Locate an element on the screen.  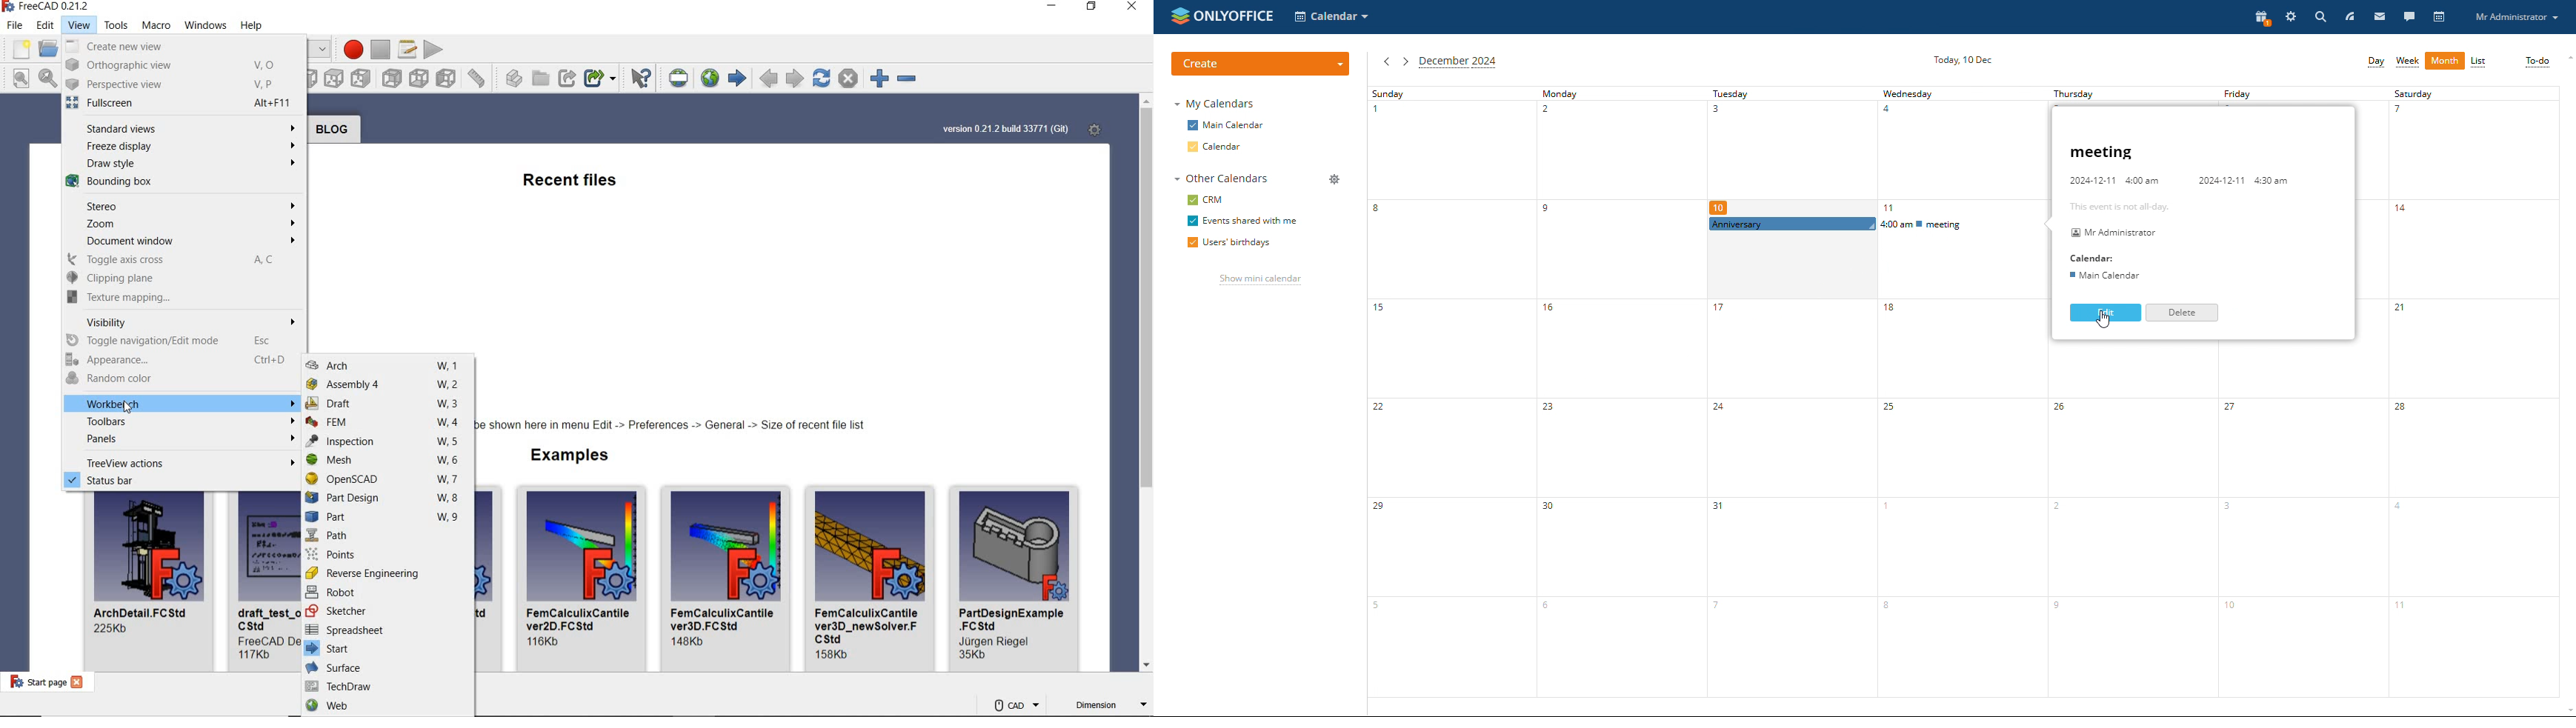
points is located at coordinates (389, 555).